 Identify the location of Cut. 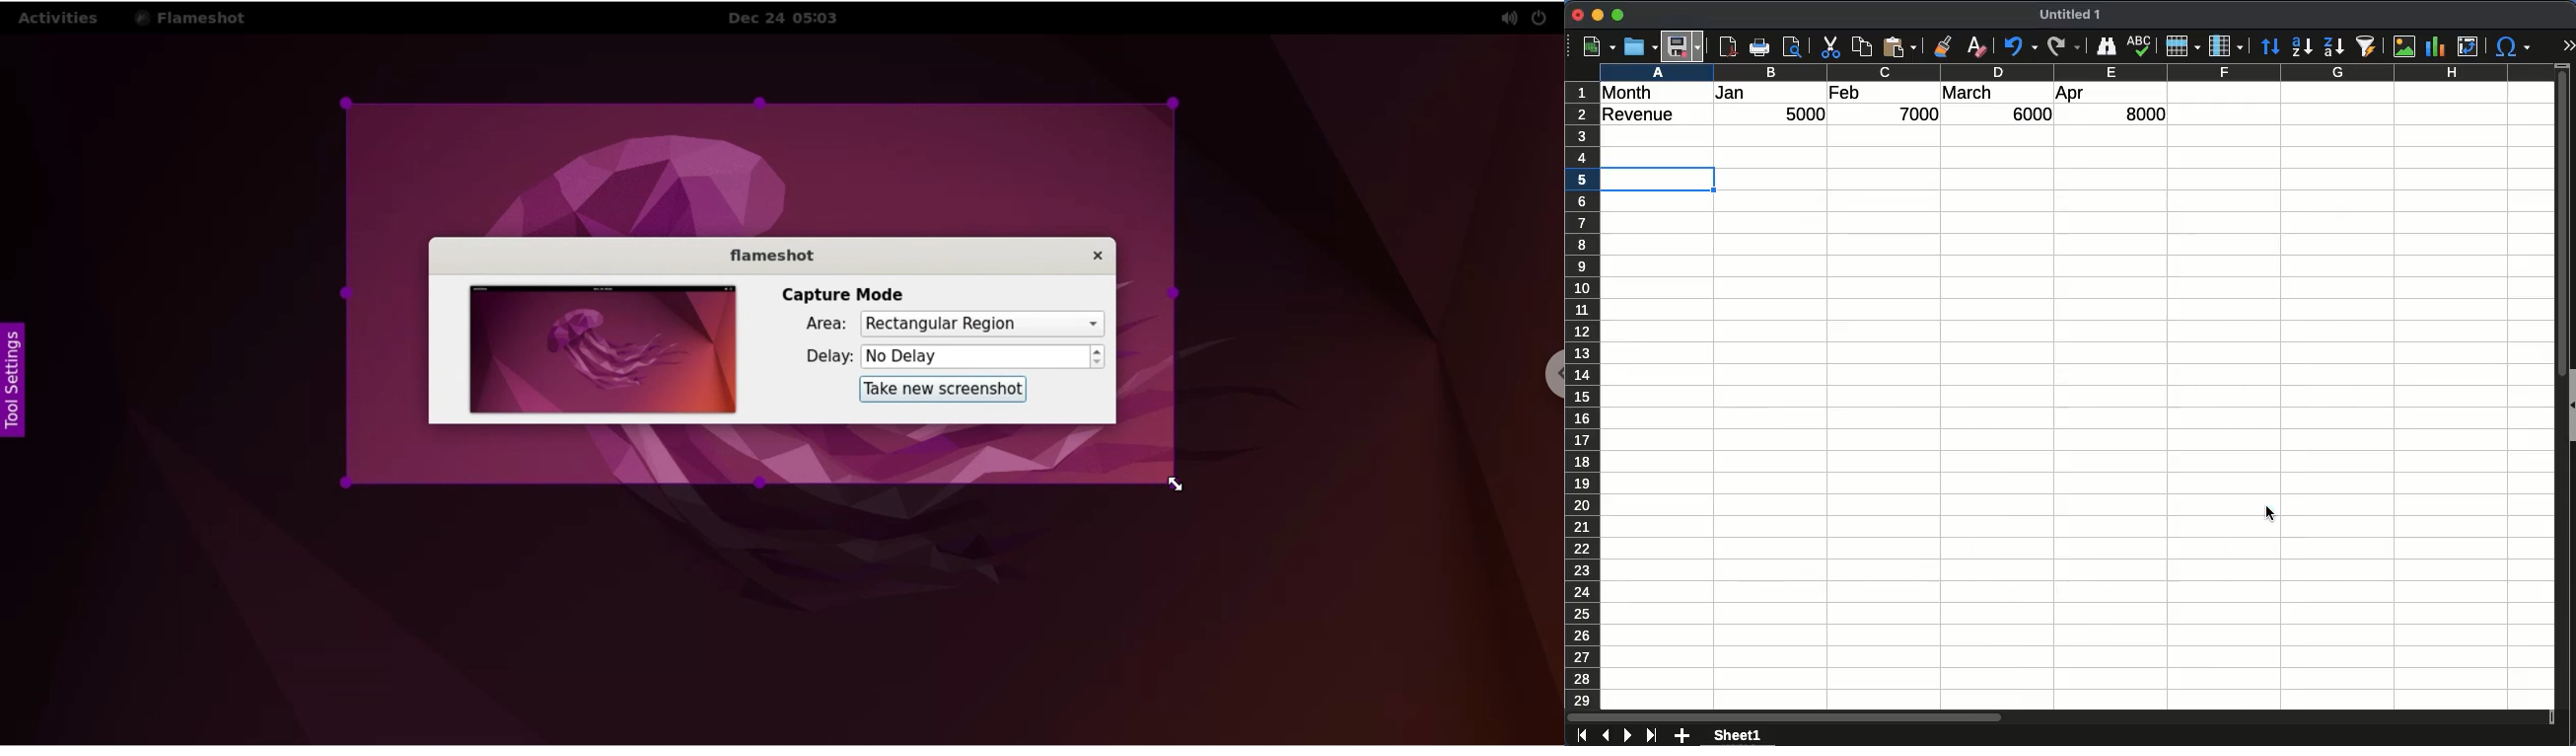
(1830, 47).